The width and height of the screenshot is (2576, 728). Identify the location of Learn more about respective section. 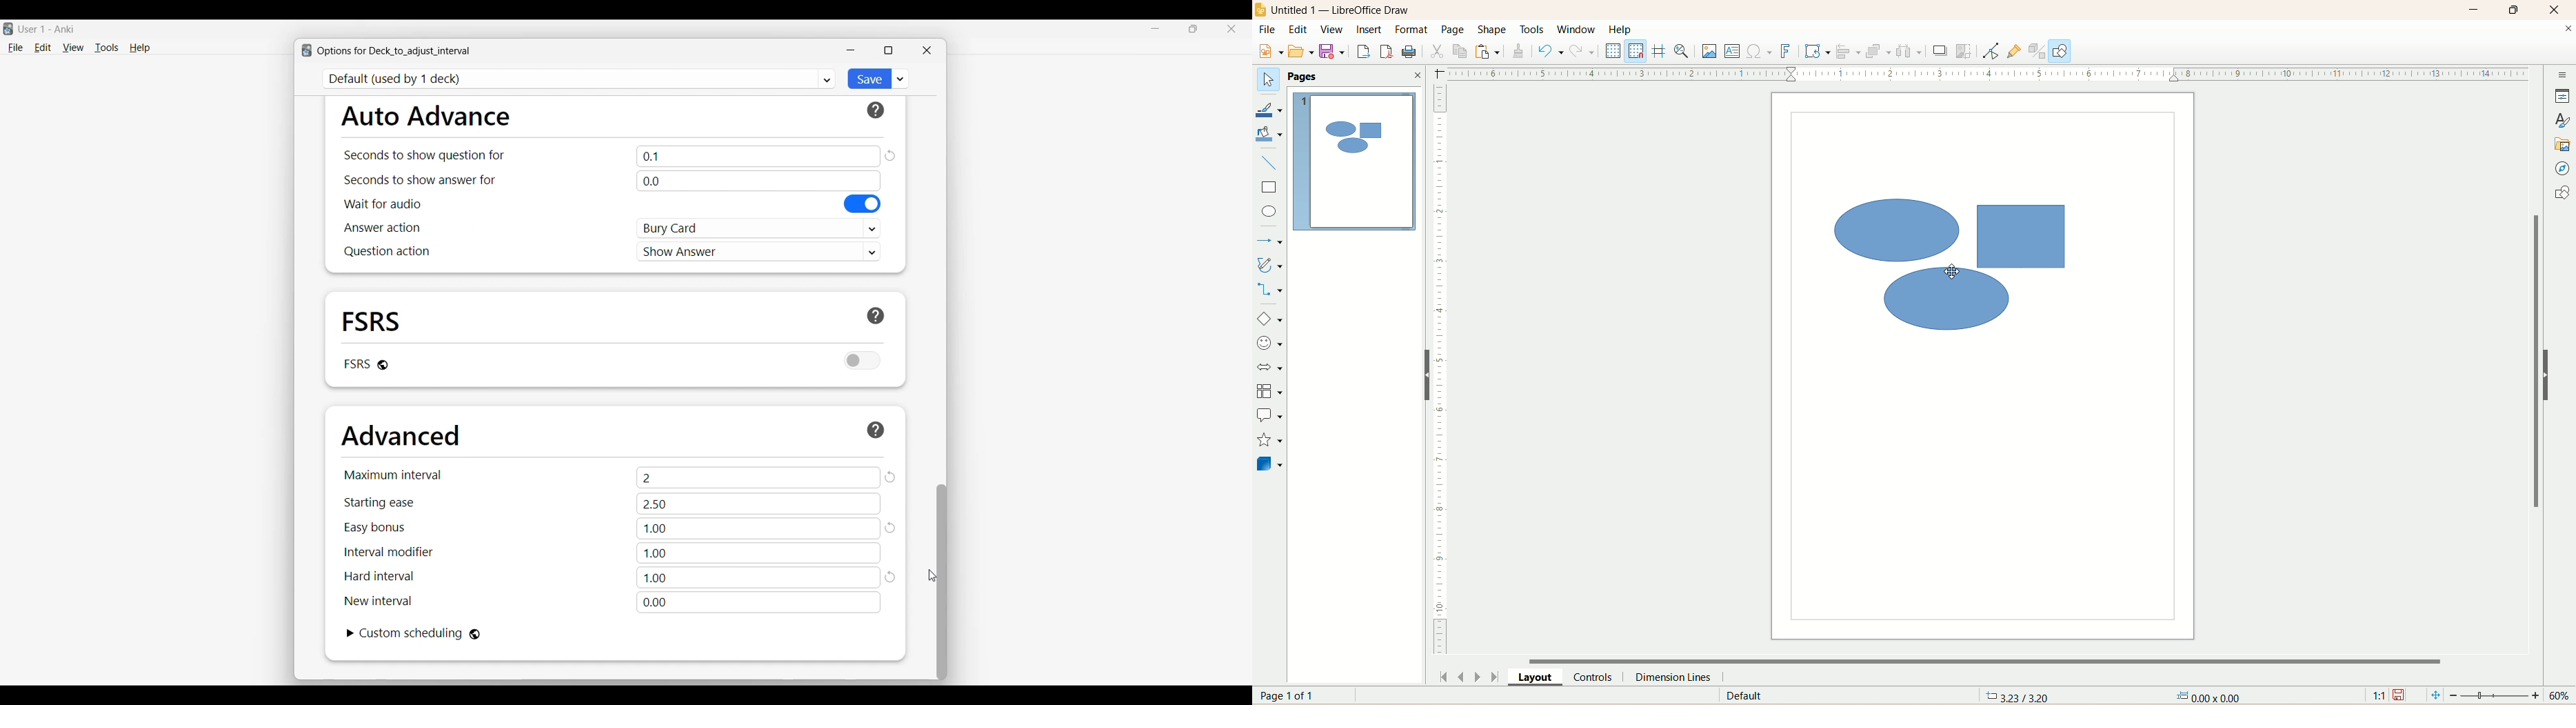
(876, 430).